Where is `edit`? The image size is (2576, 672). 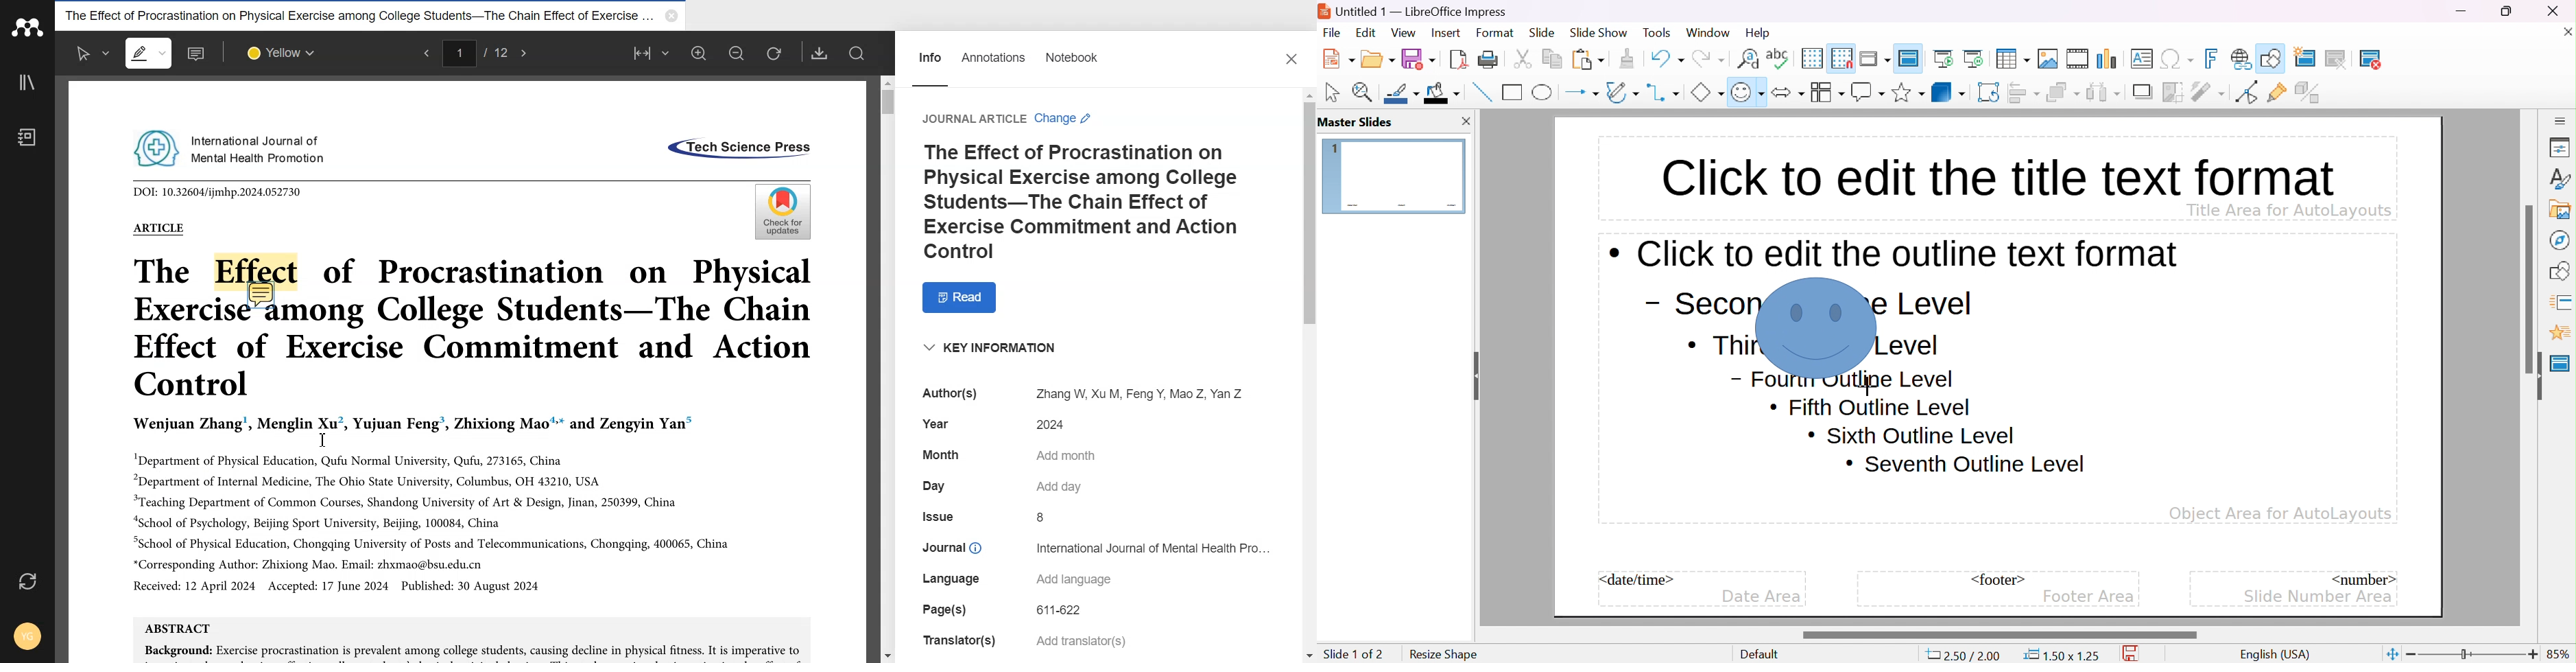
edit is located at coordinates (1367, 32).